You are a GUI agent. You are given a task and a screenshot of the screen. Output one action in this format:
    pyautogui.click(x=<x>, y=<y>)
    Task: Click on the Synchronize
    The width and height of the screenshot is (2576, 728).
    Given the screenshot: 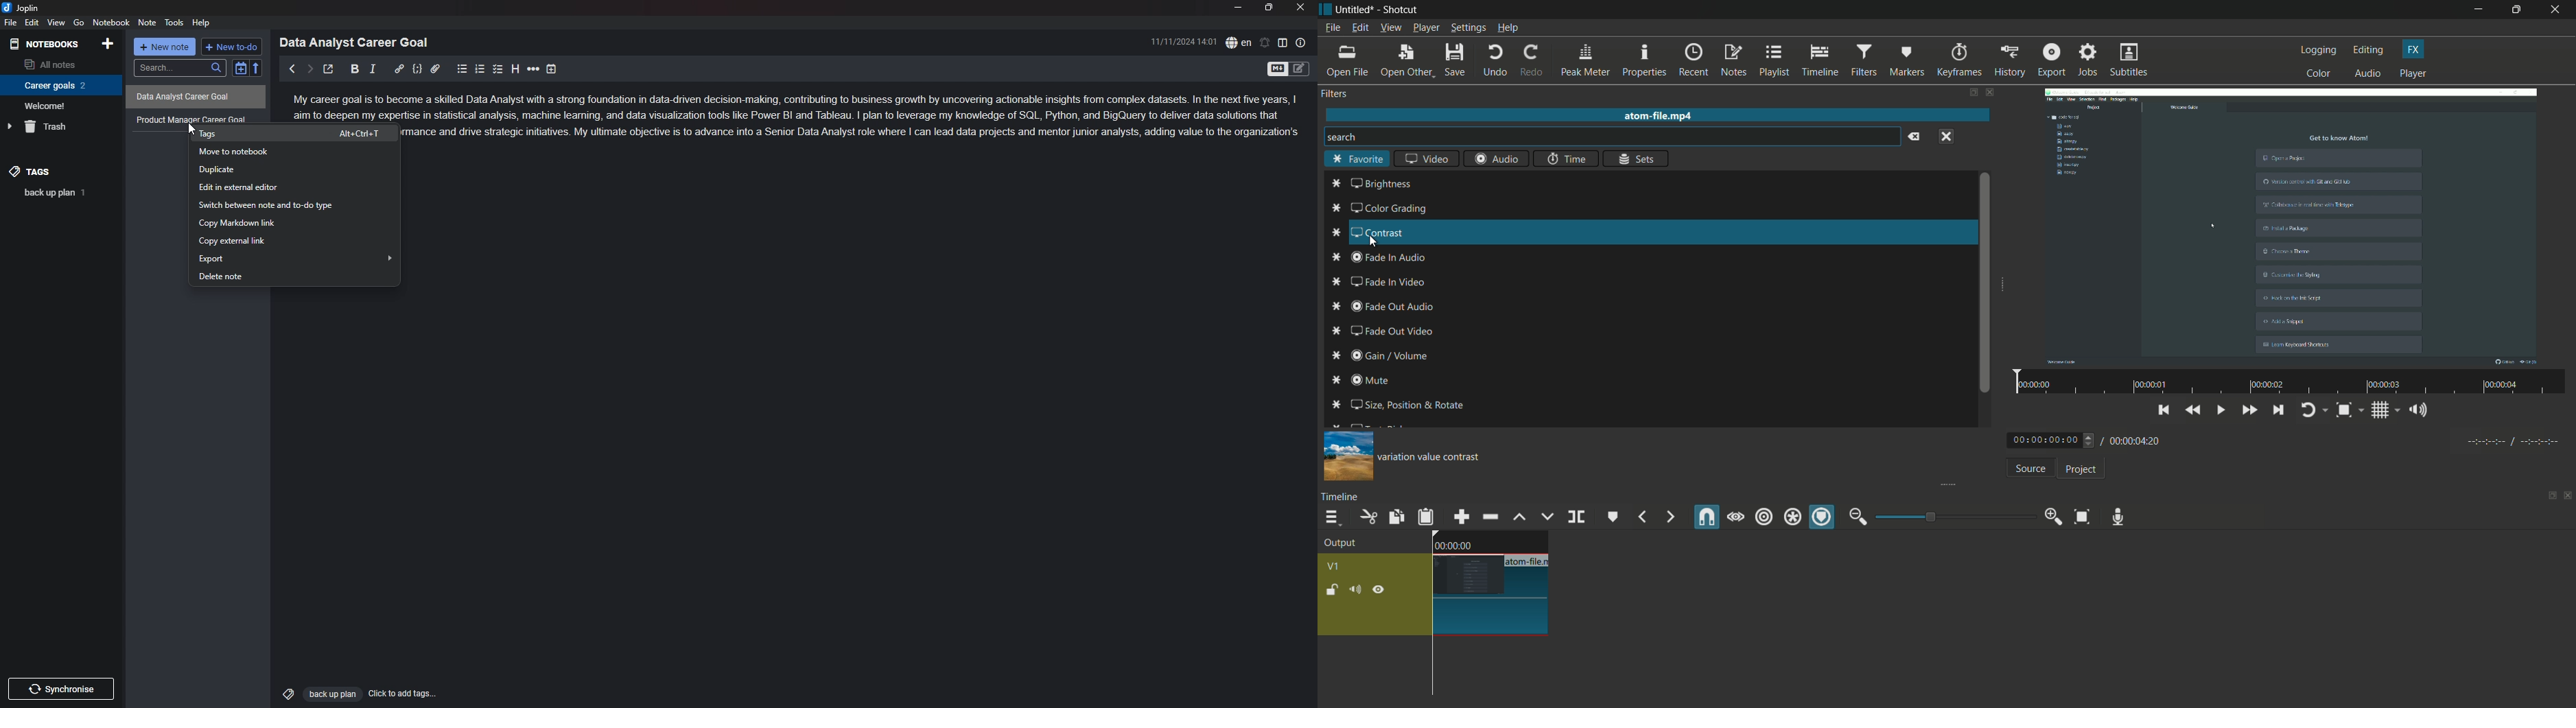 What is the action you would take?
    pyautogui.click(x=62, y=688)
    